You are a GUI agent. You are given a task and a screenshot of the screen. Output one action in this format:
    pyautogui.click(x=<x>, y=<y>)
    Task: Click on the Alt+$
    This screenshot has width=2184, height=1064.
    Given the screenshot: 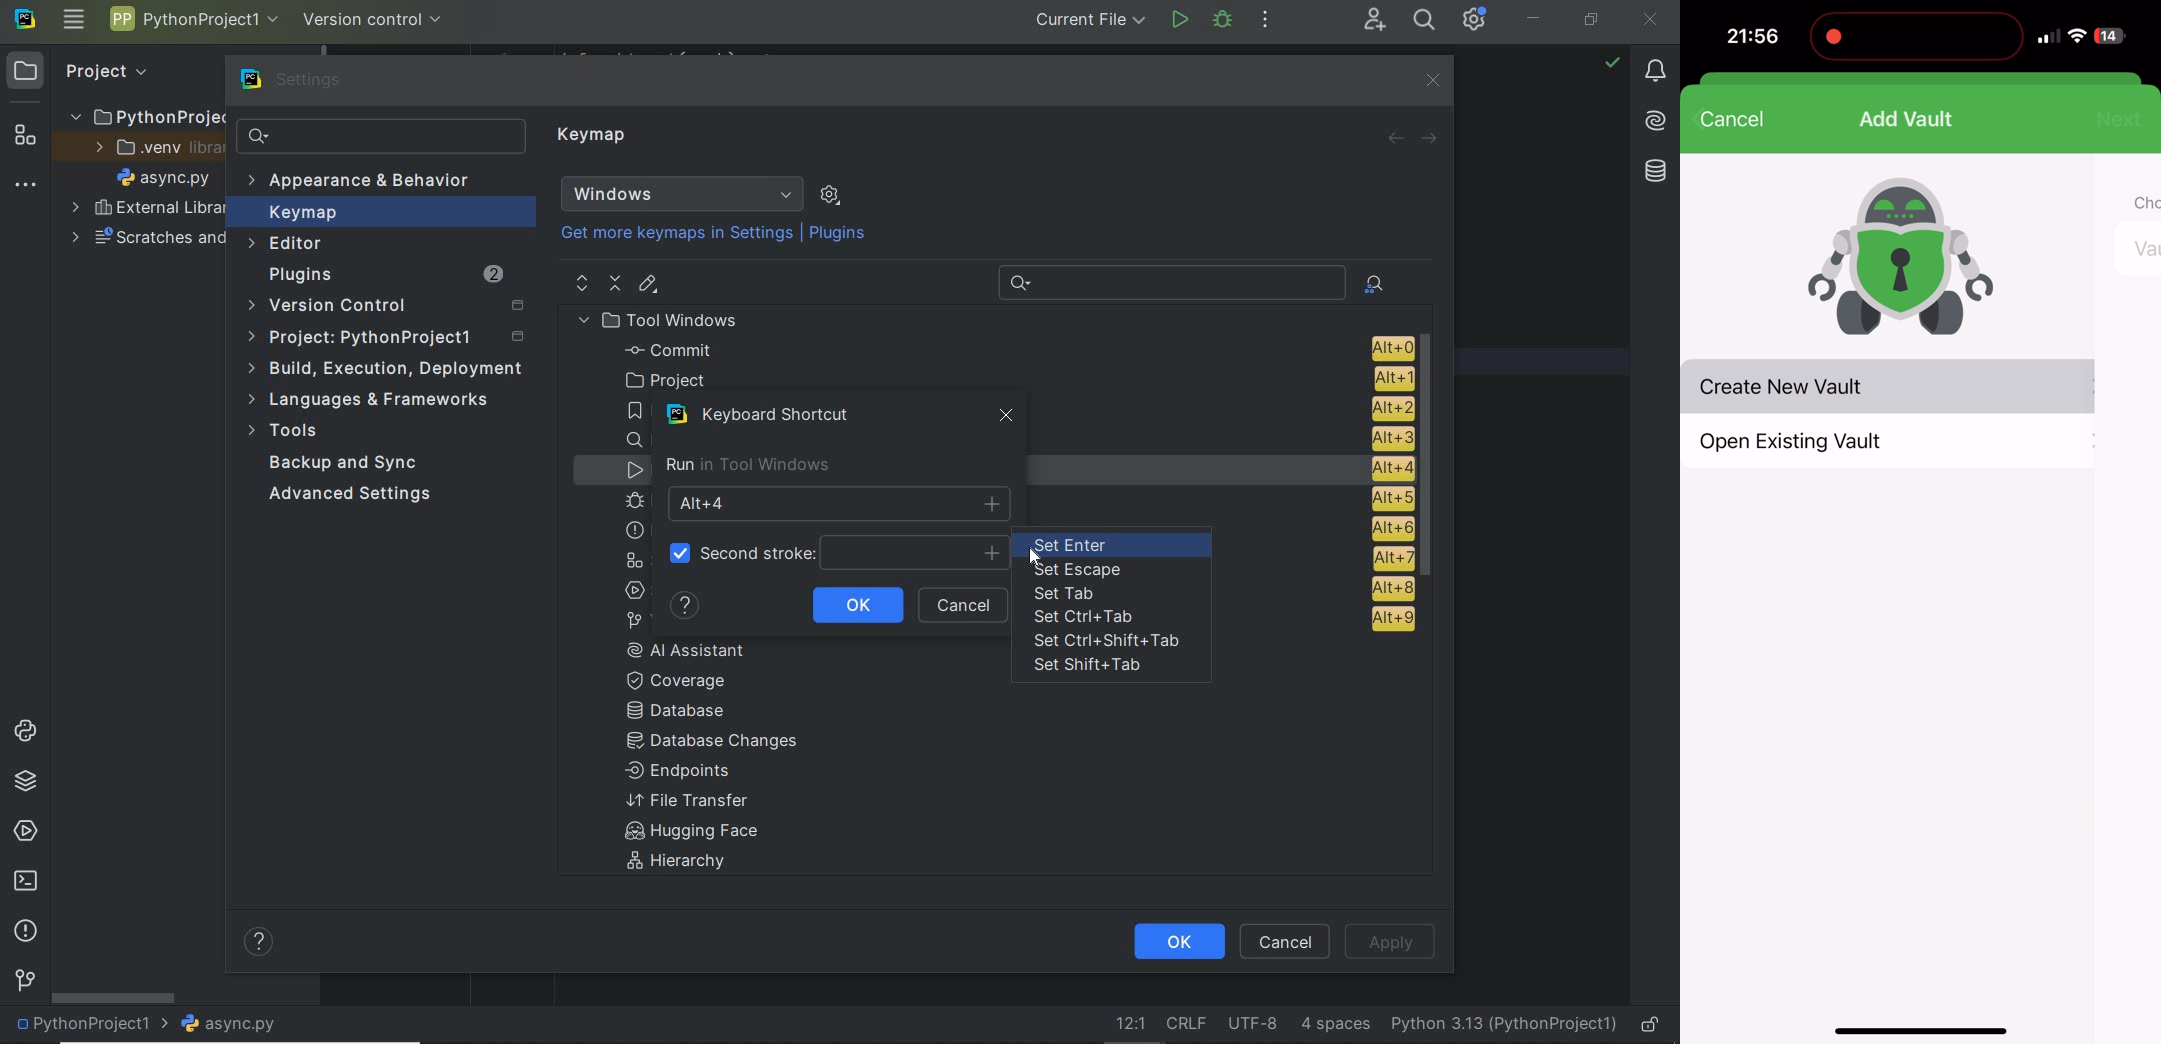 What is the action you would take?
    pyautogui.click(x=841, y=503)
    